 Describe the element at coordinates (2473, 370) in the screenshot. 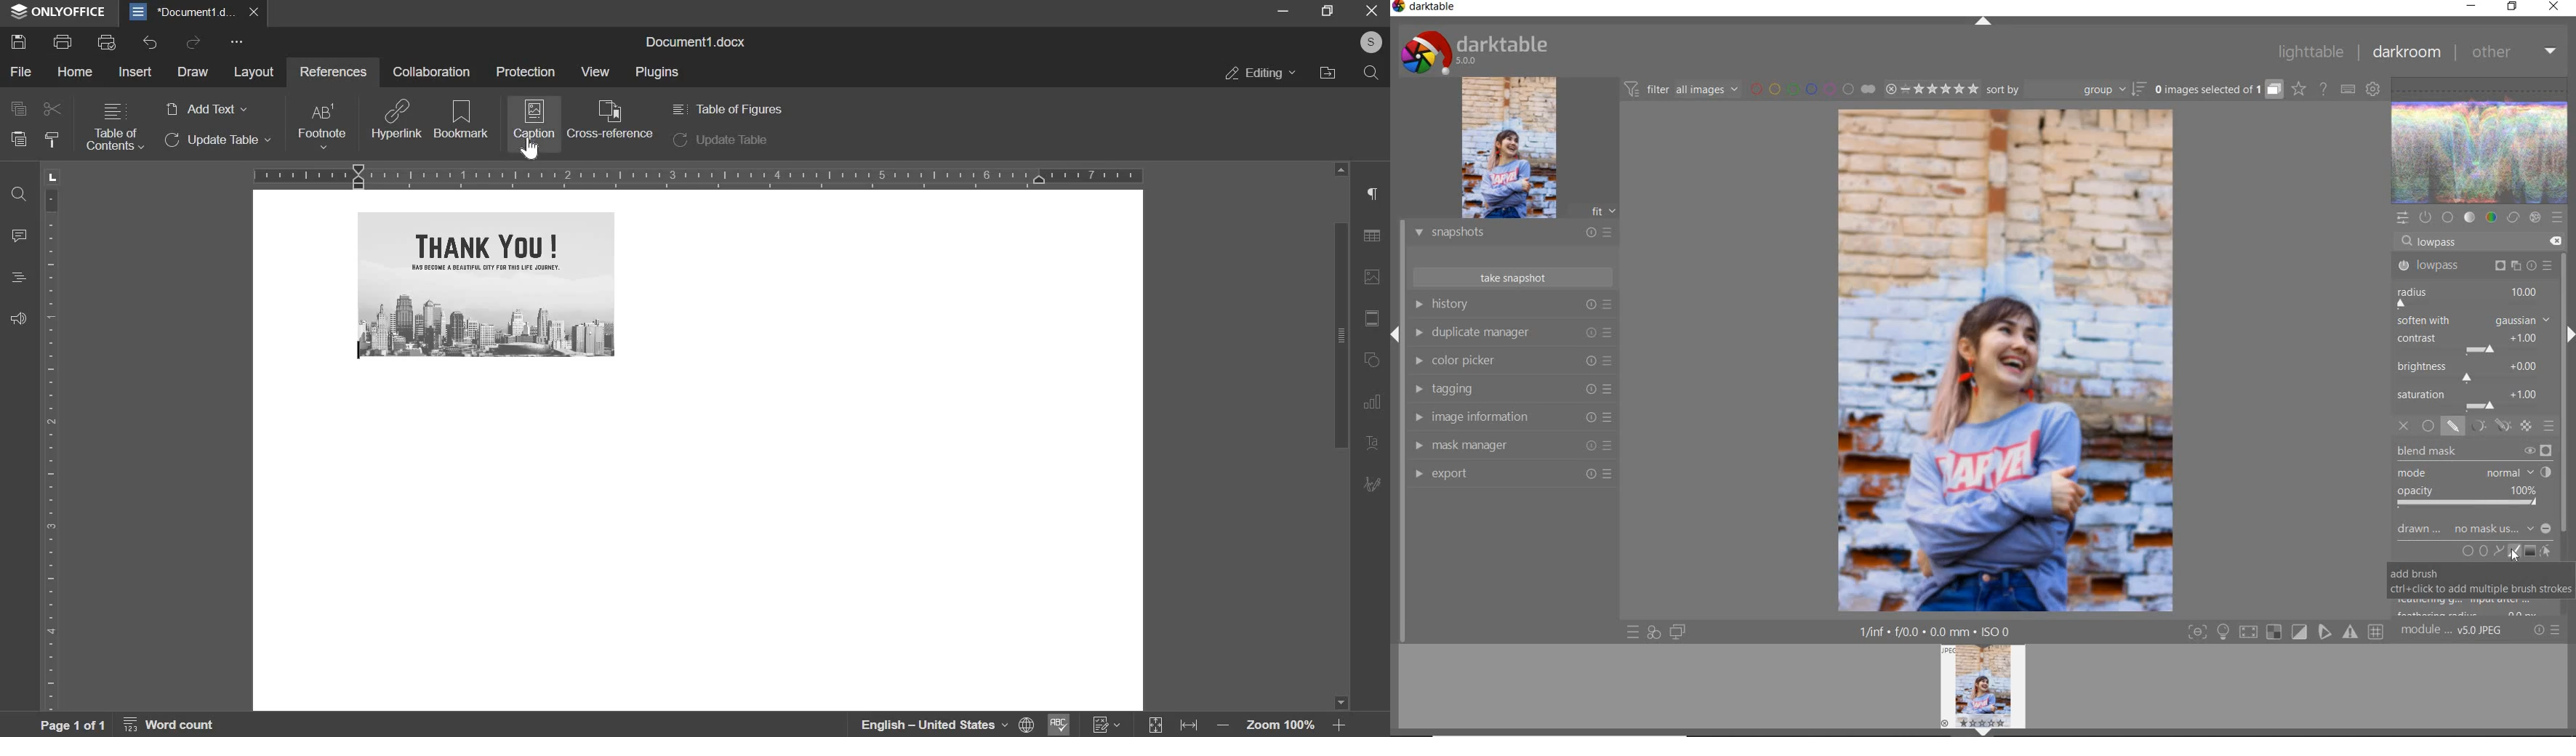

I see `brightness` at that location.